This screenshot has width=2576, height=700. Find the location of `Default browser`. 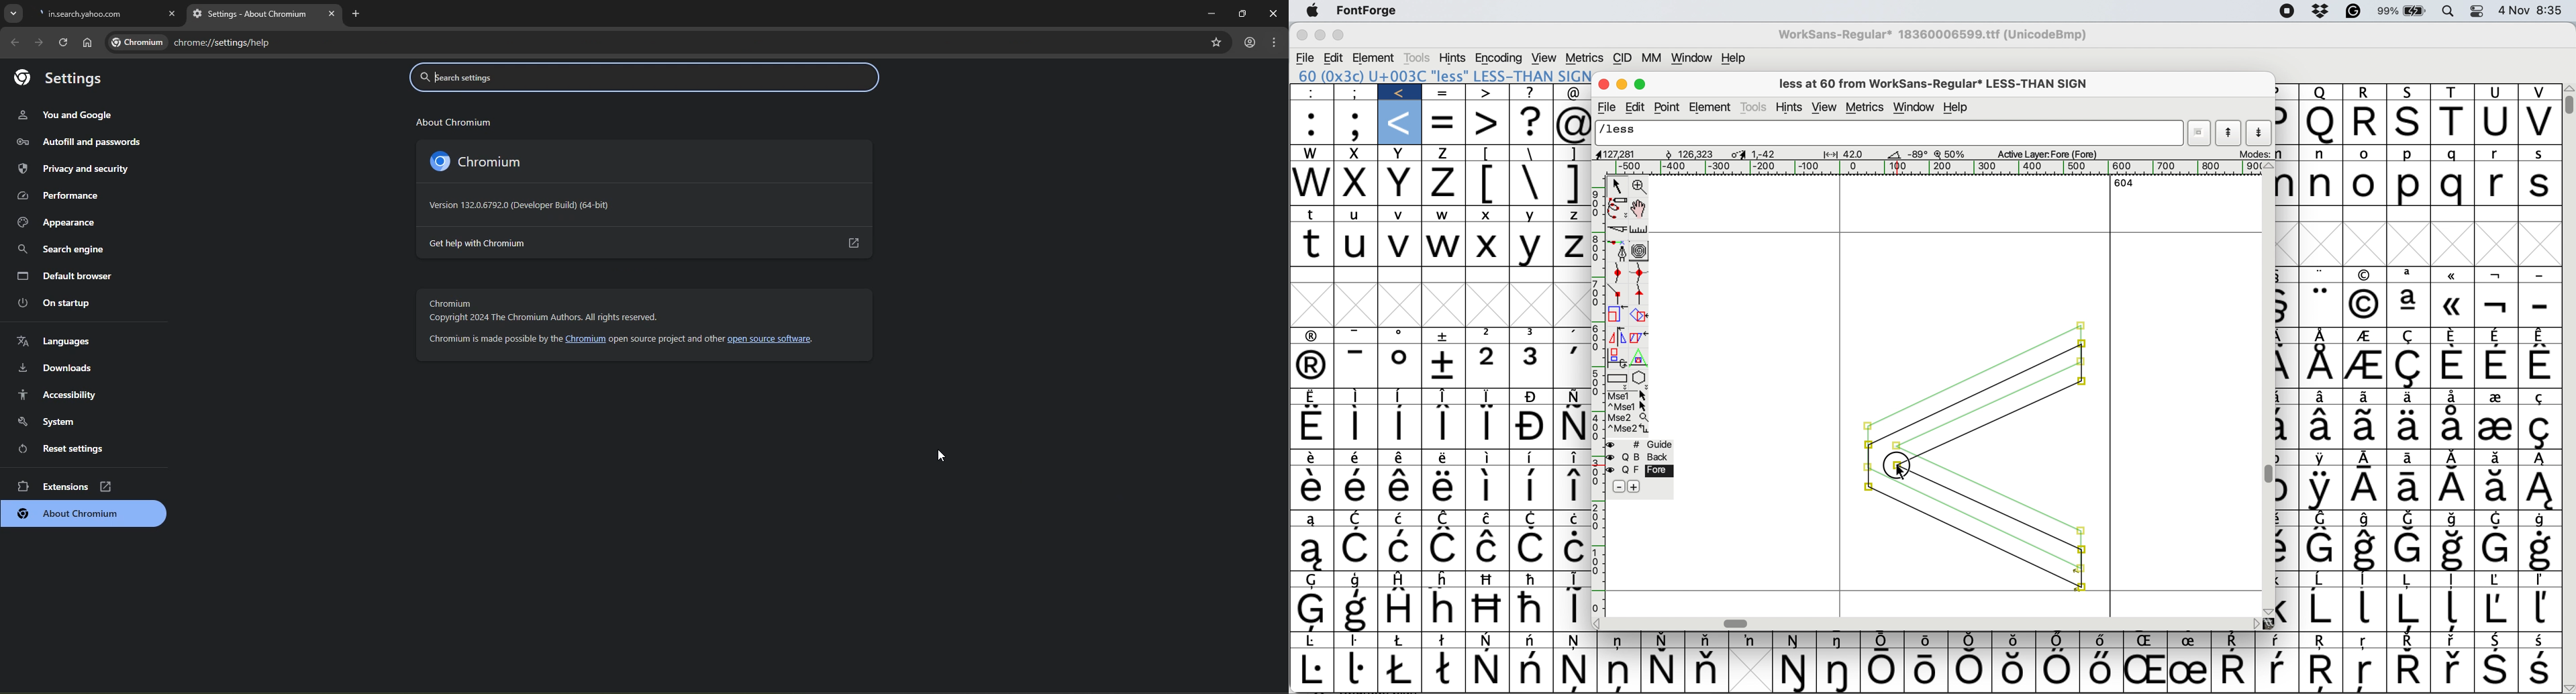

Default browser is located at coordinates (70, 273).